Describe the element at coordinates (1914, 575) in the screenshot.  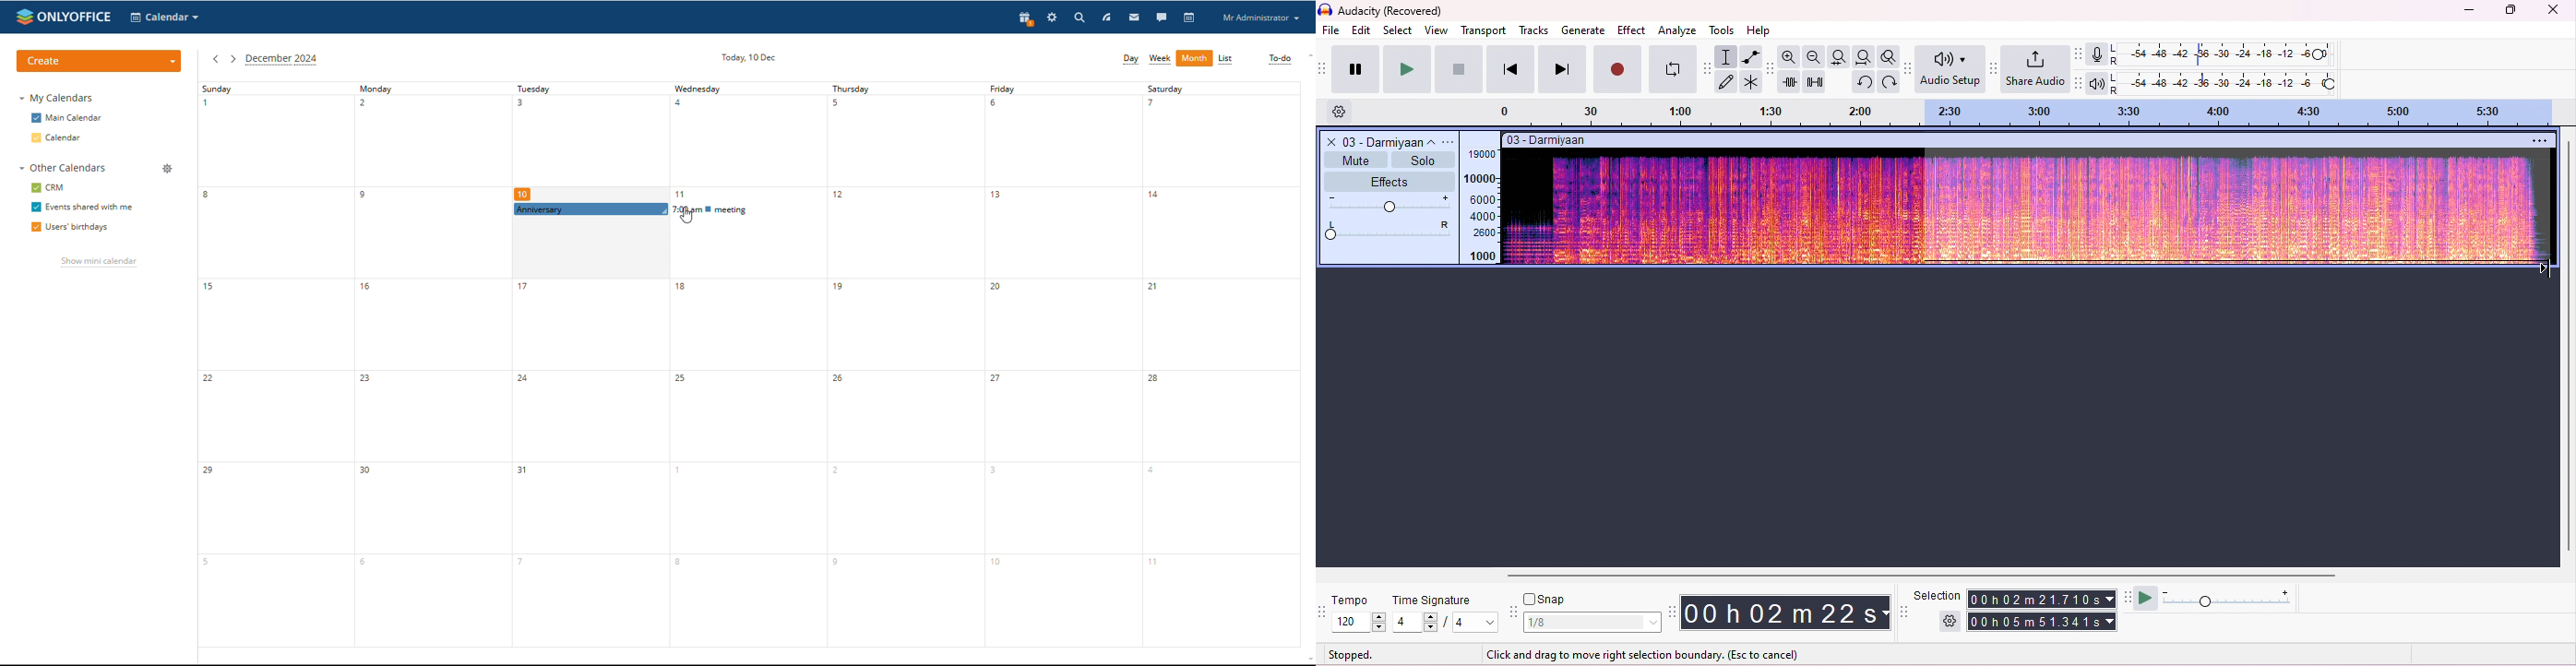
I see `horizontal scroll bar` at that location.